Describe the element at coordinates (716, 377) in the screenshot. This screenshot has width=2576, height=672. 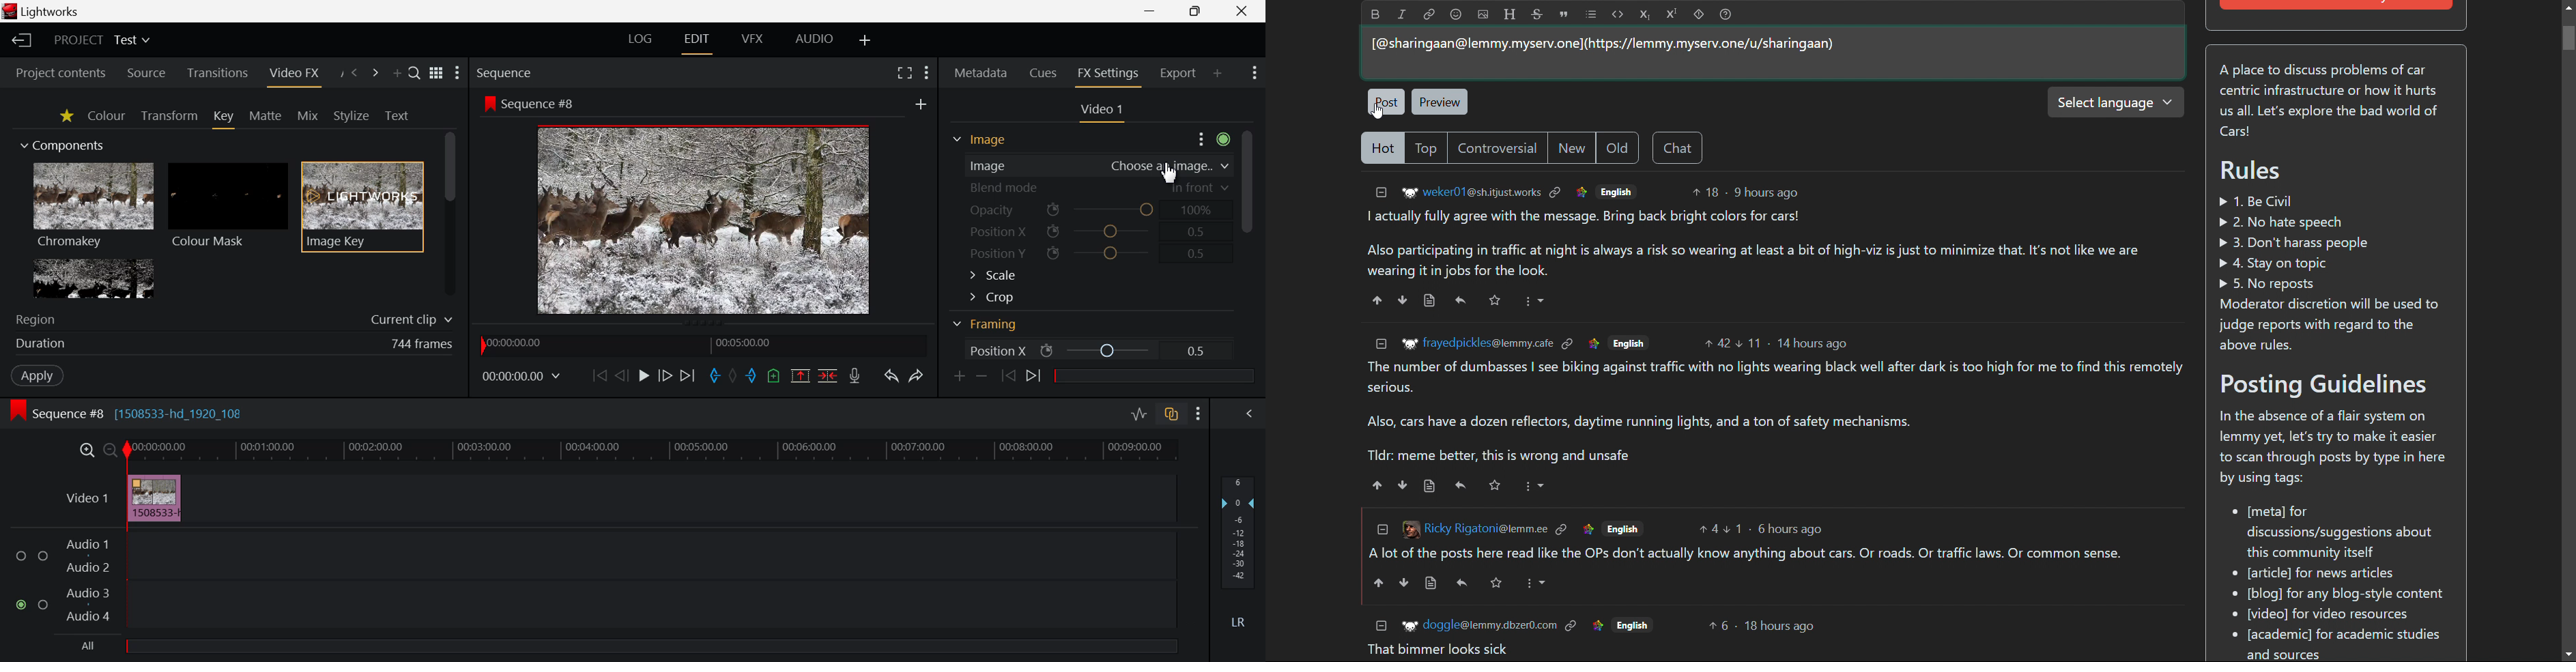
I see `Mark In` at that location.